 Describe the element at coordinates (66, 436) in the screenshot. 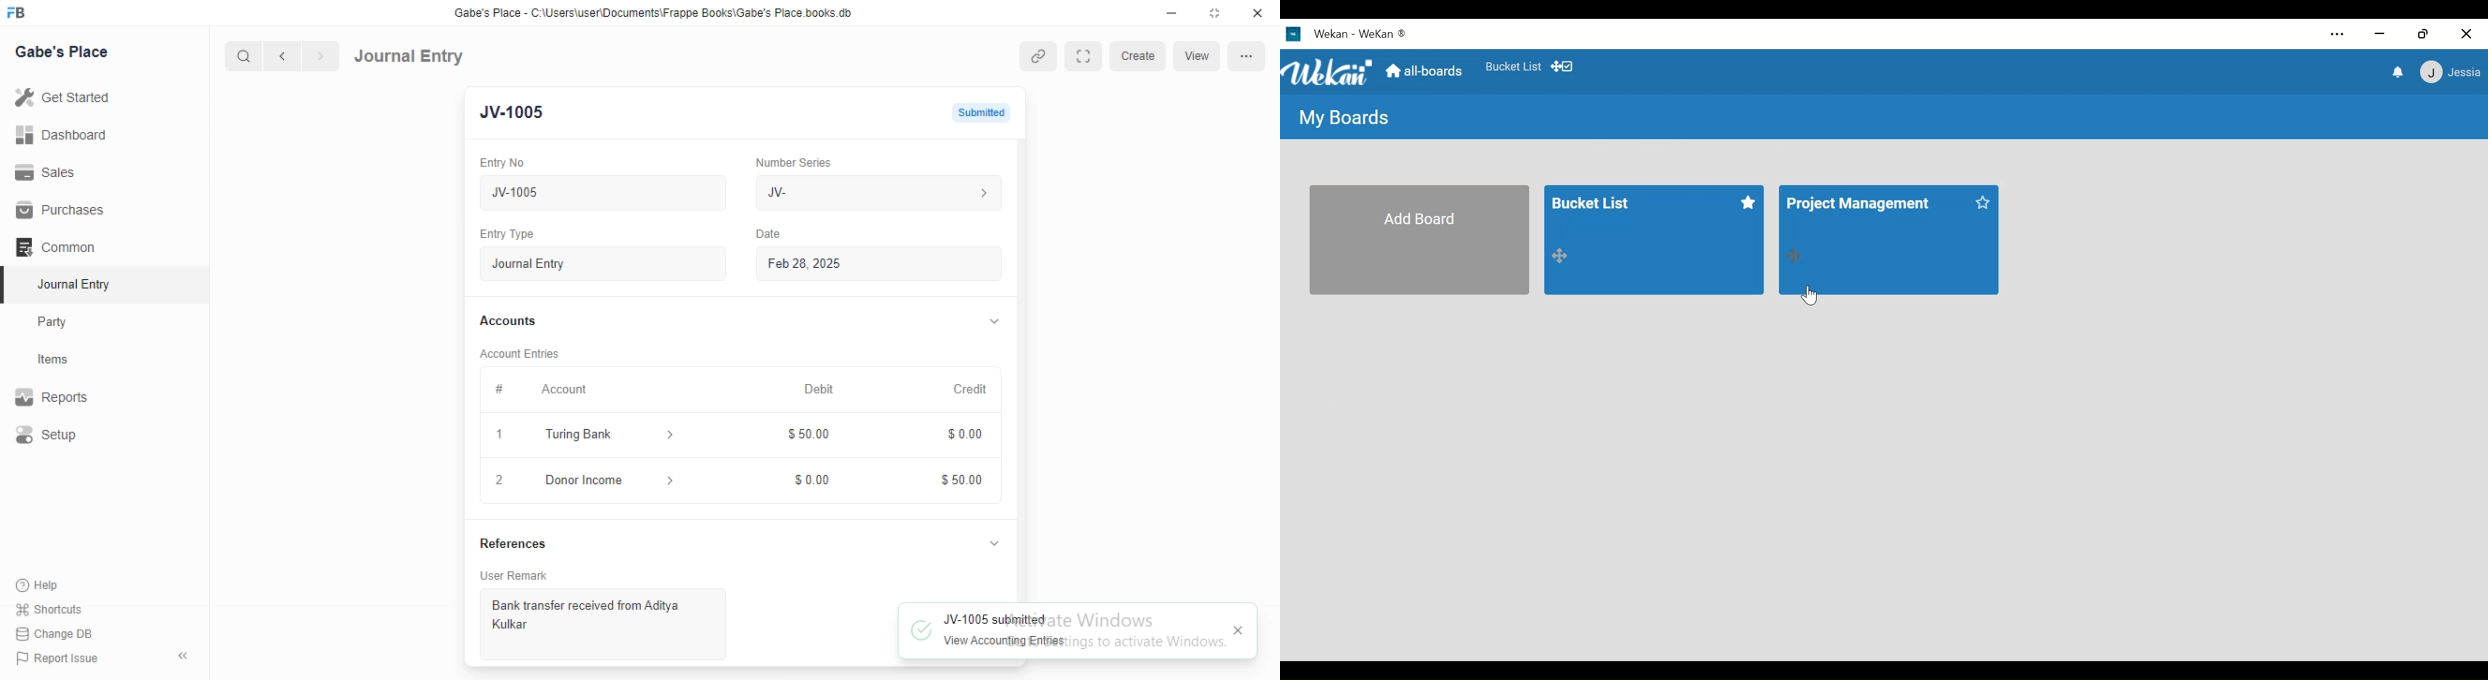

I see `Setup` at that location.